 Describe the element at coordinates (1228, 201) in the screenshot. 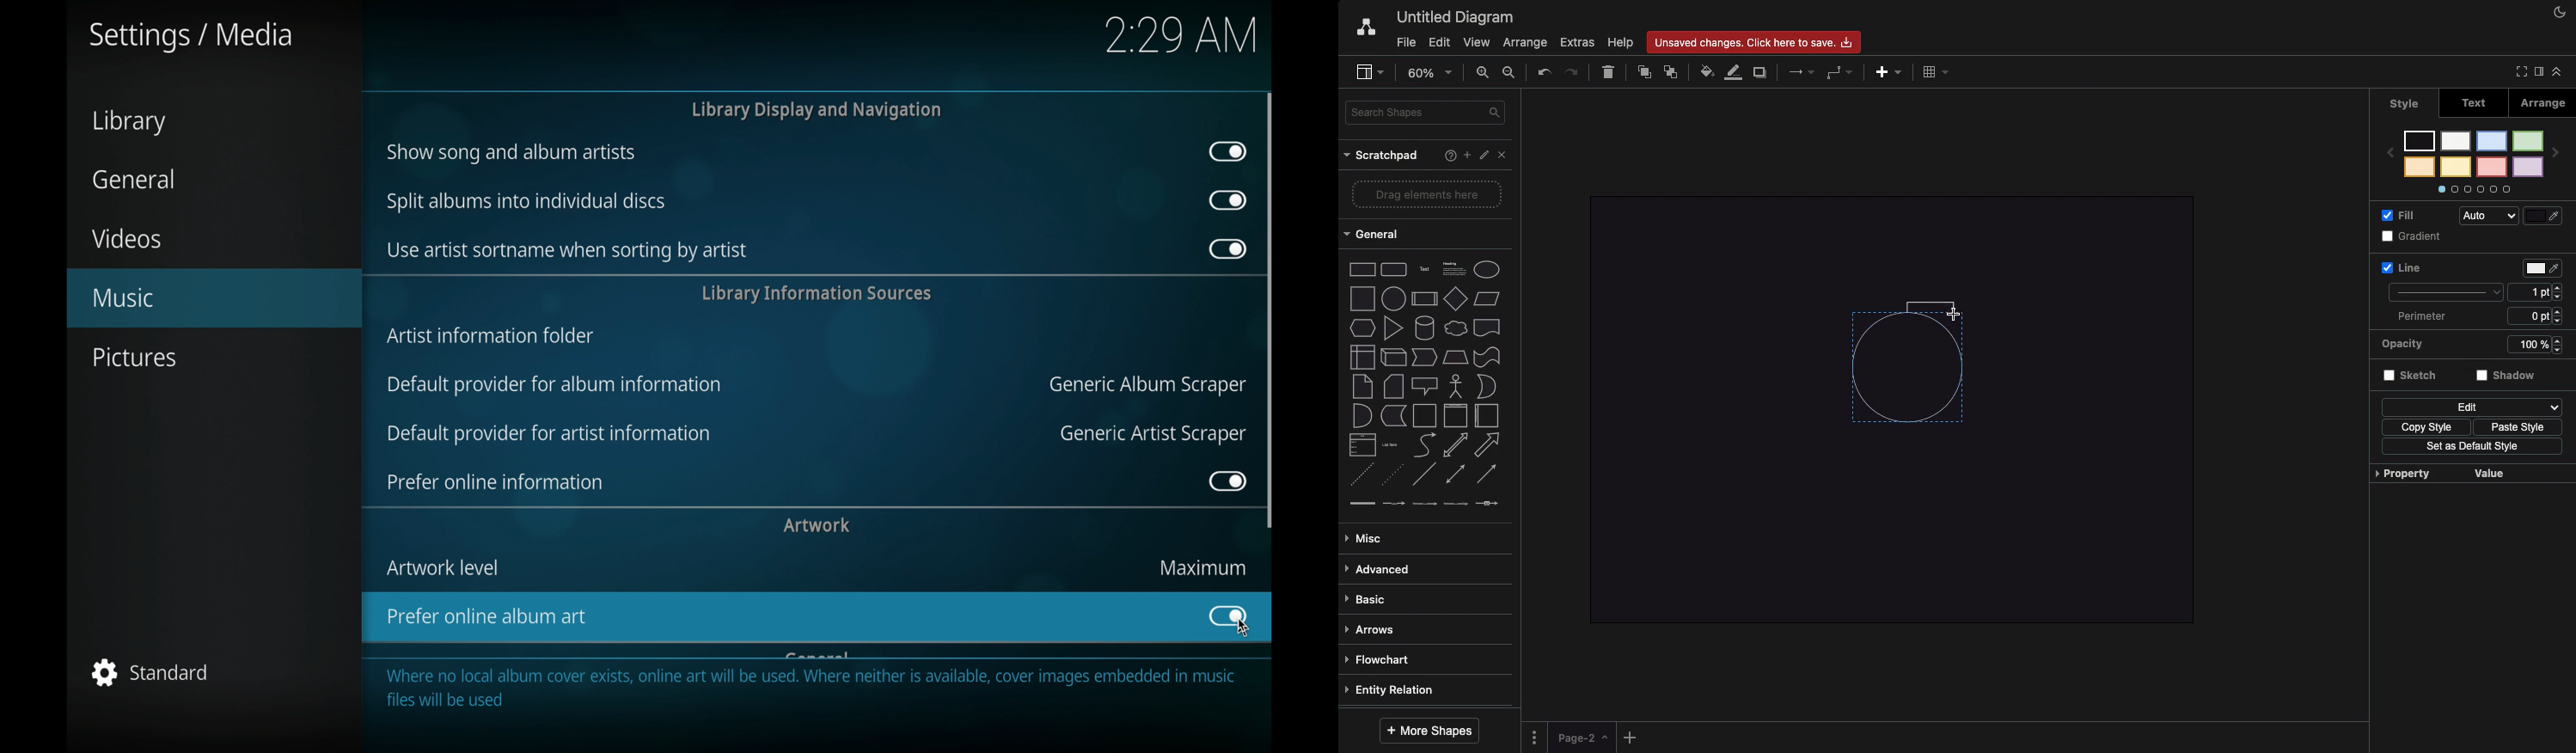

I see `toggle button` at that location.